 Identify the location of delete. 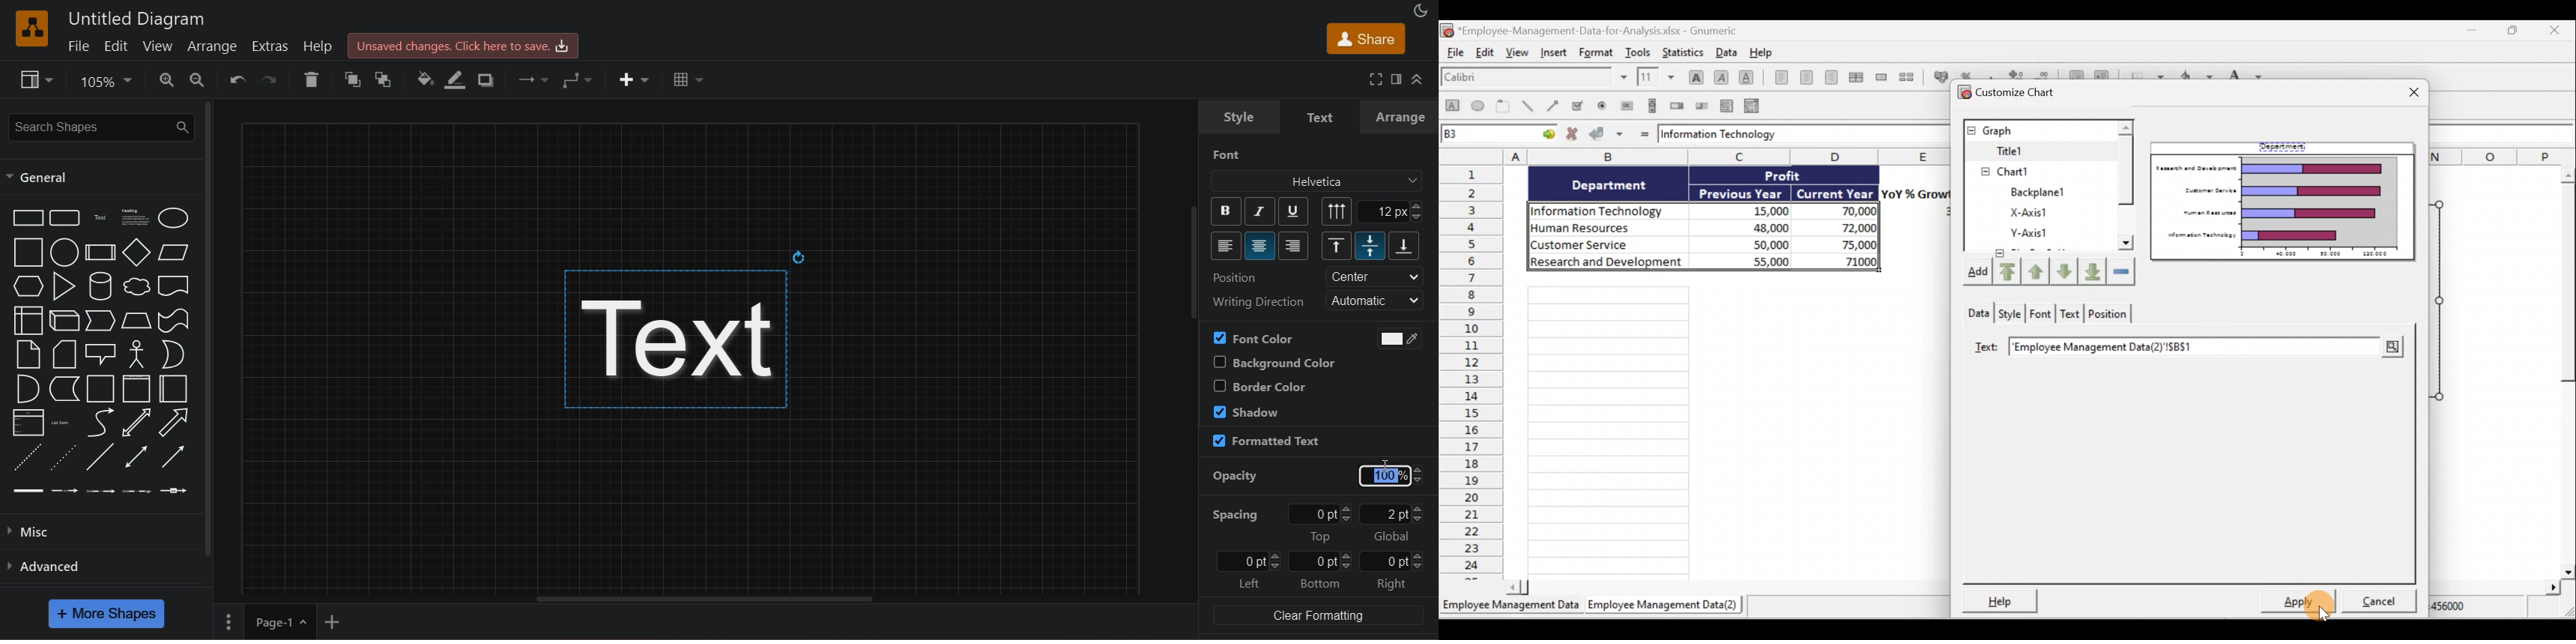
(312, 79).